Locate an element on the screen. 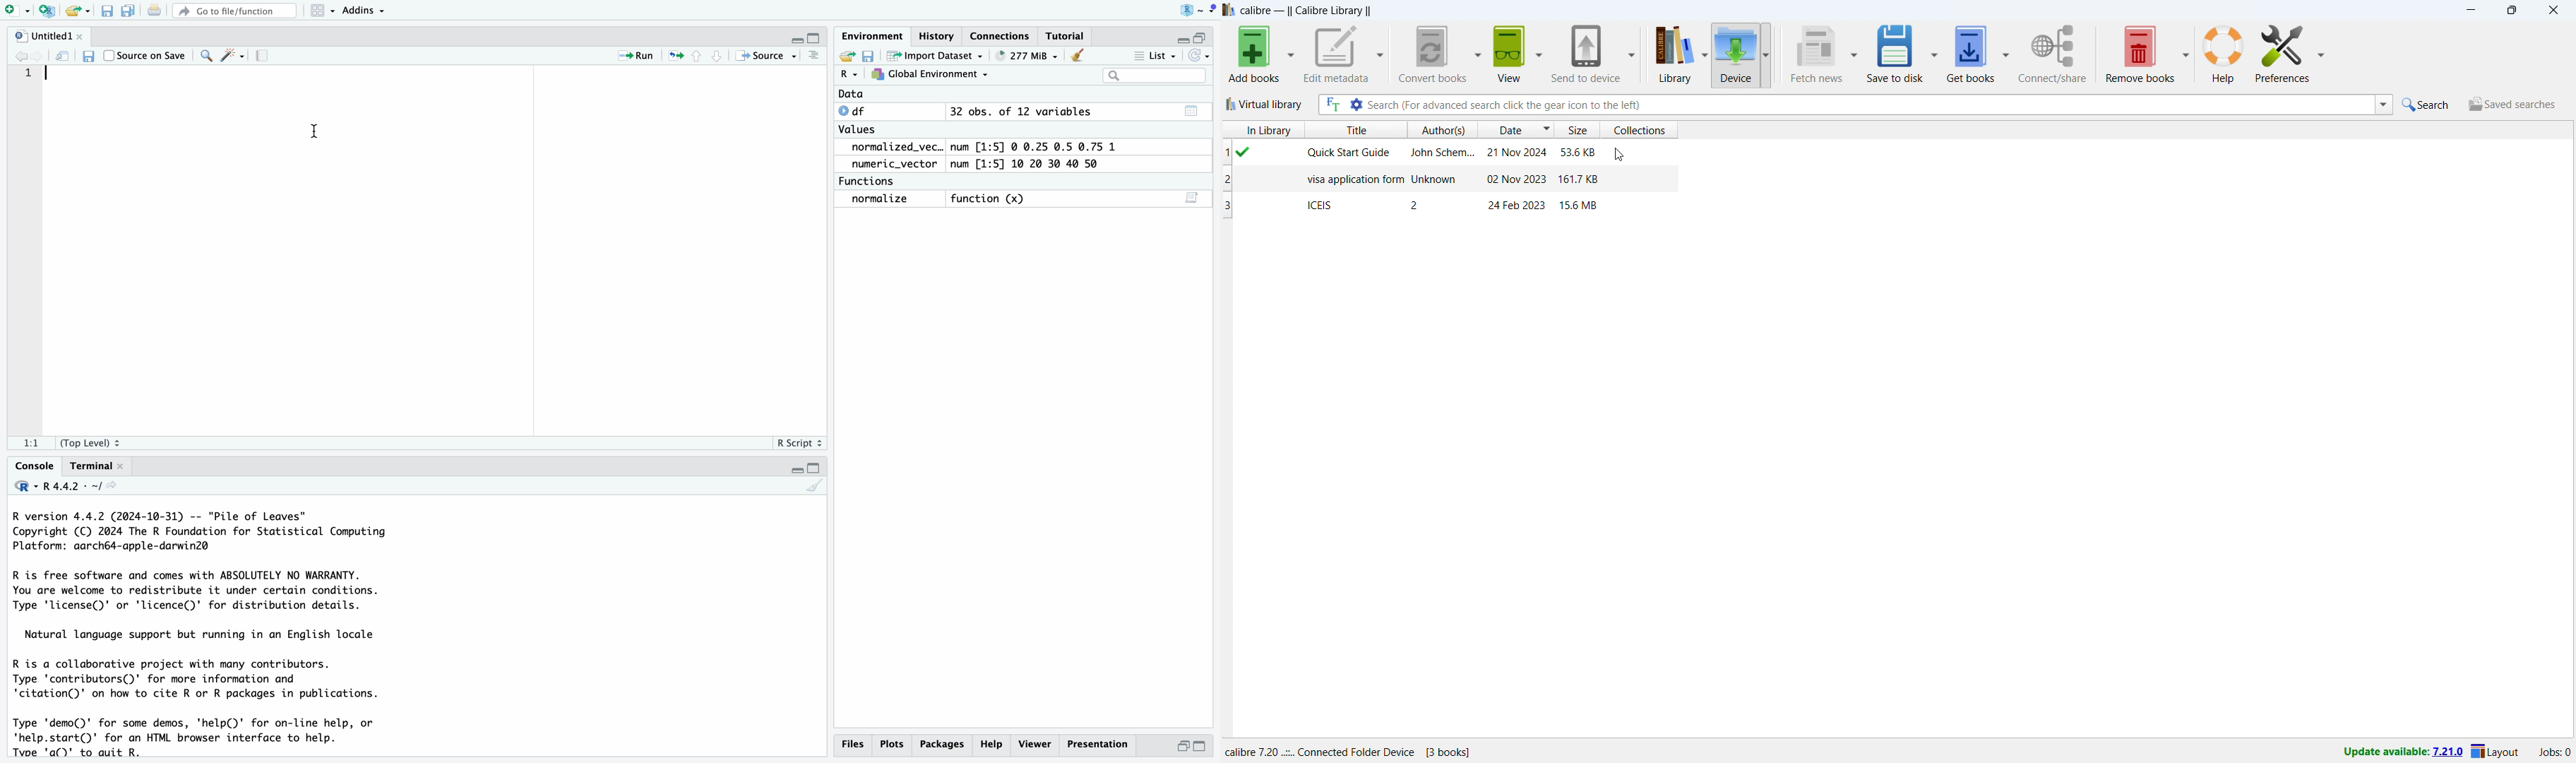 Image resolution: width=2576 pixels, height=784 pixels. workspace panel is located at coordinates (317, 10).